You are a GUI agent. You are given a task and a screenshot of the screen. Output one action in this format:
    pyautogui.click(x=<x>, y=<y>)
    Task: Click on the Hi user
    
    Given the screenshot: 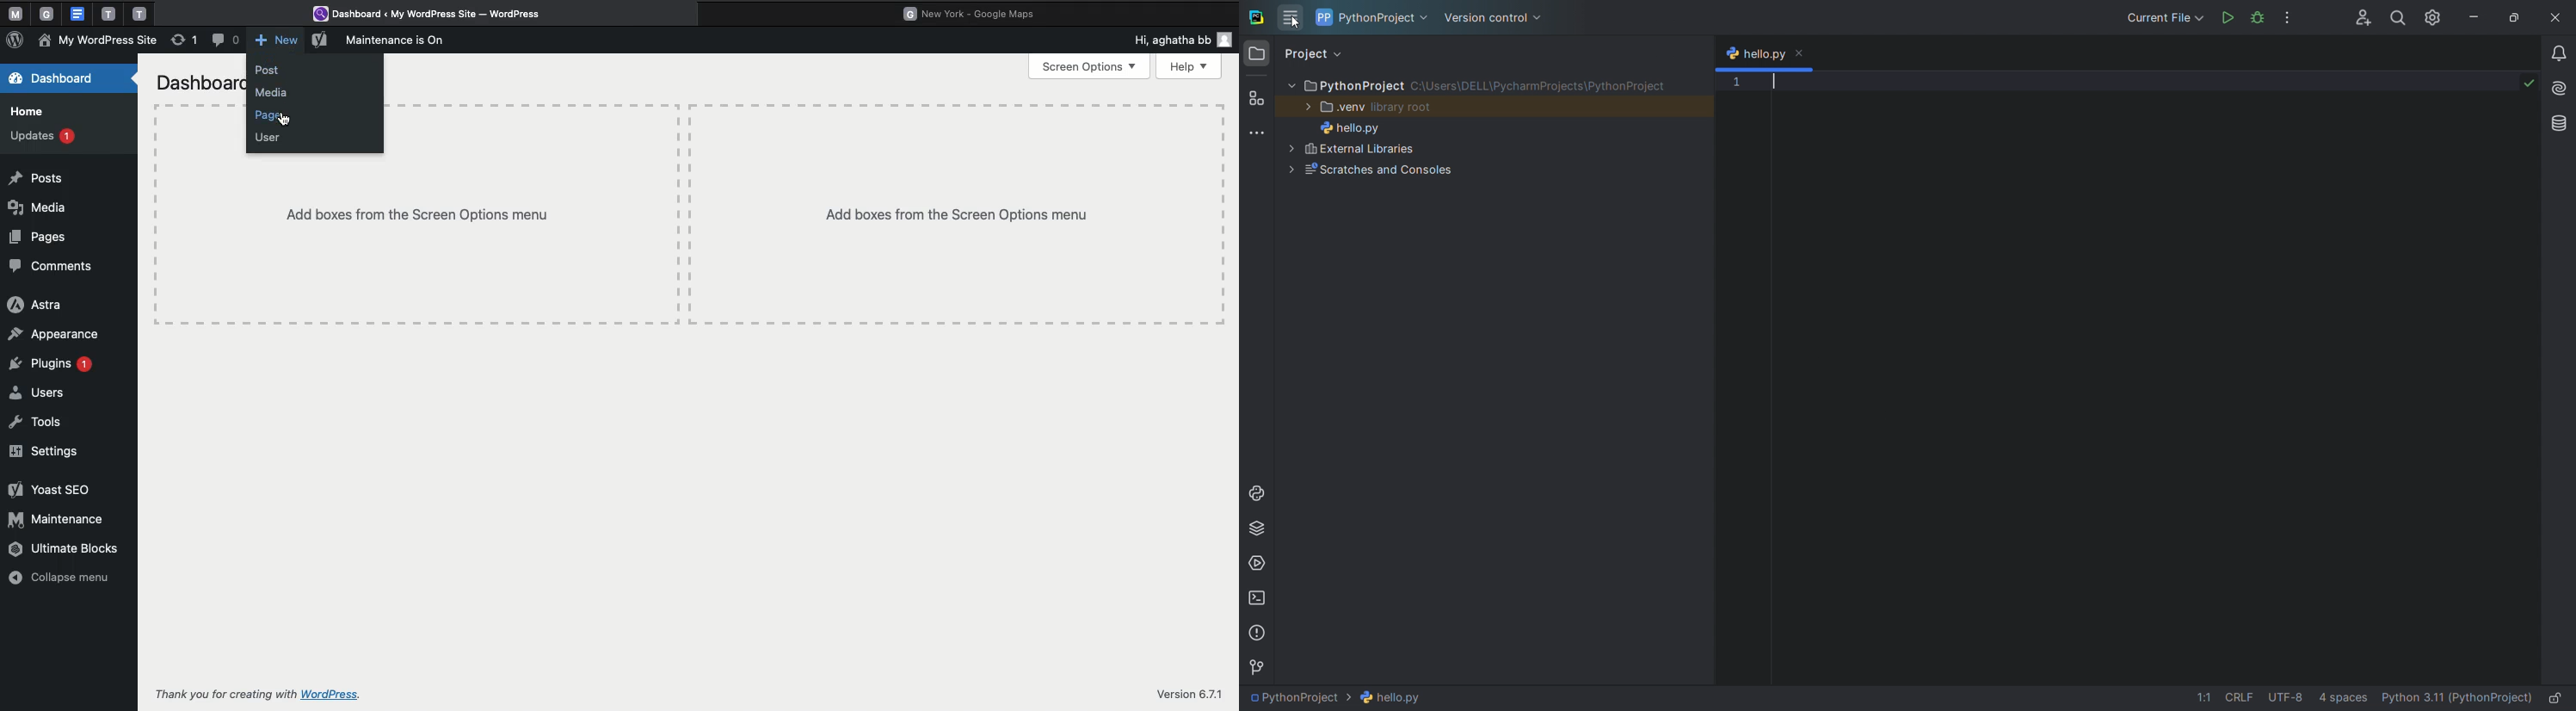 What is the action you would take?
    pyautogui.click(x=1180, y=40)
    